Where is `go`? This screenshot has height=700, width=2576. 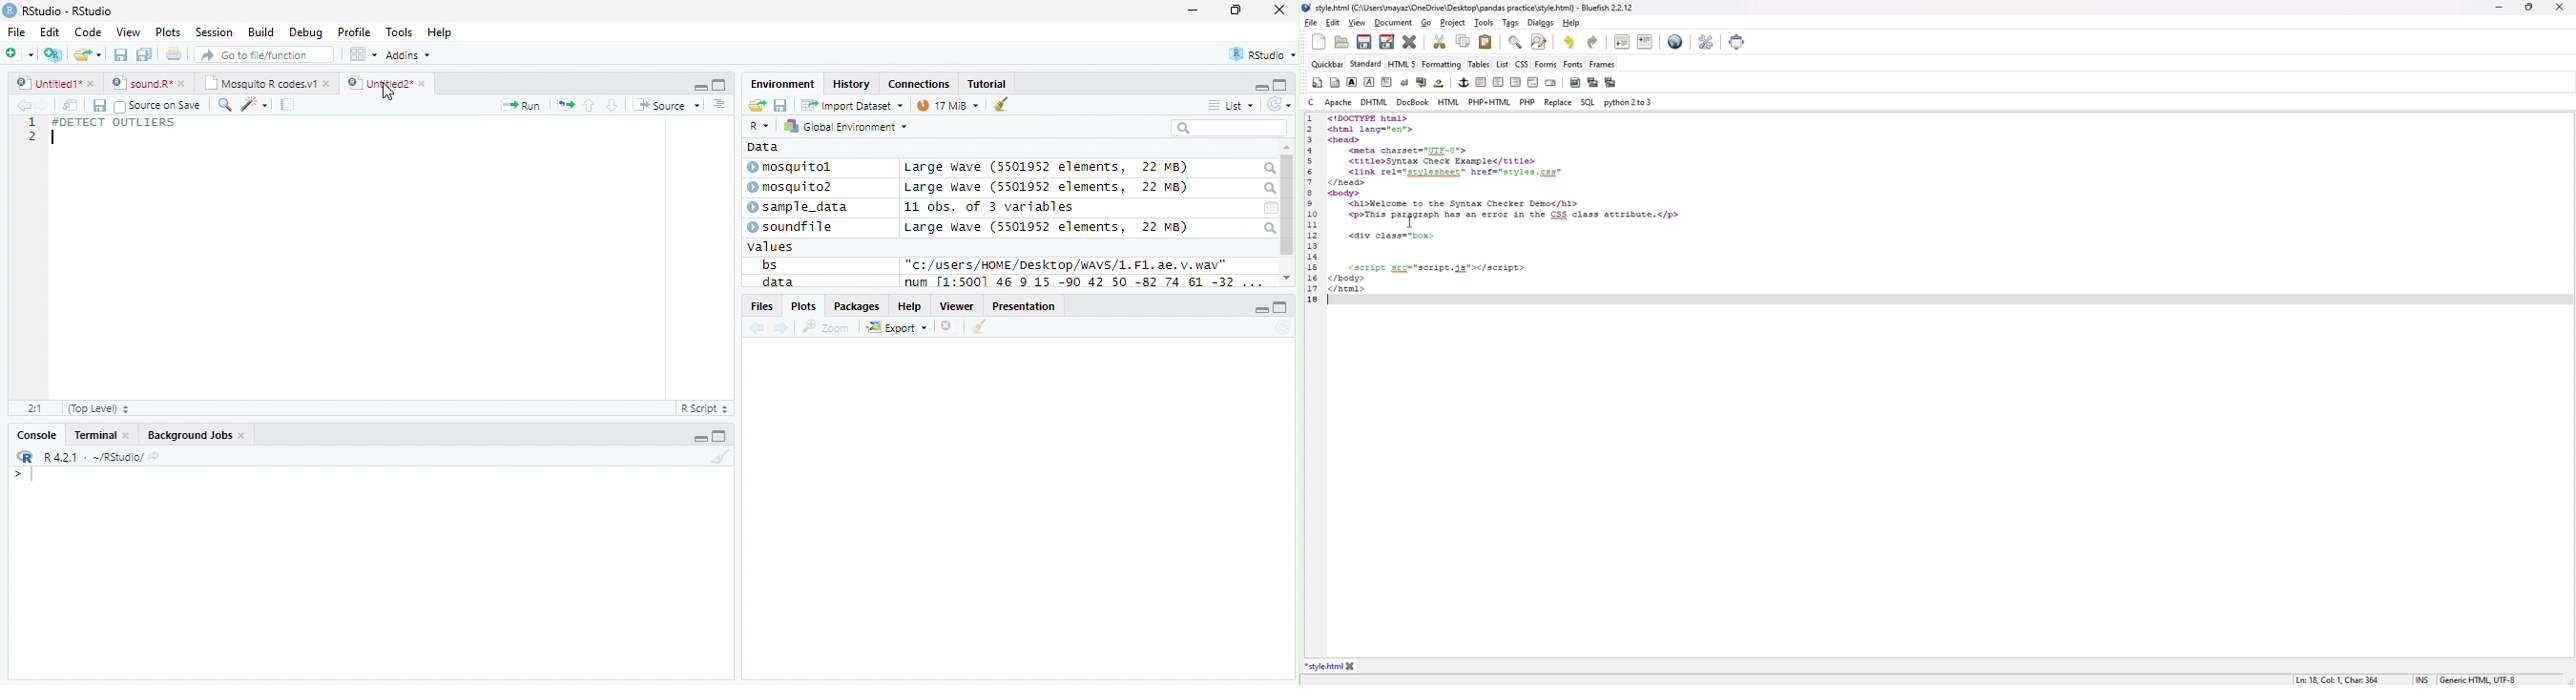 go is located at coordinates (1428, 23).